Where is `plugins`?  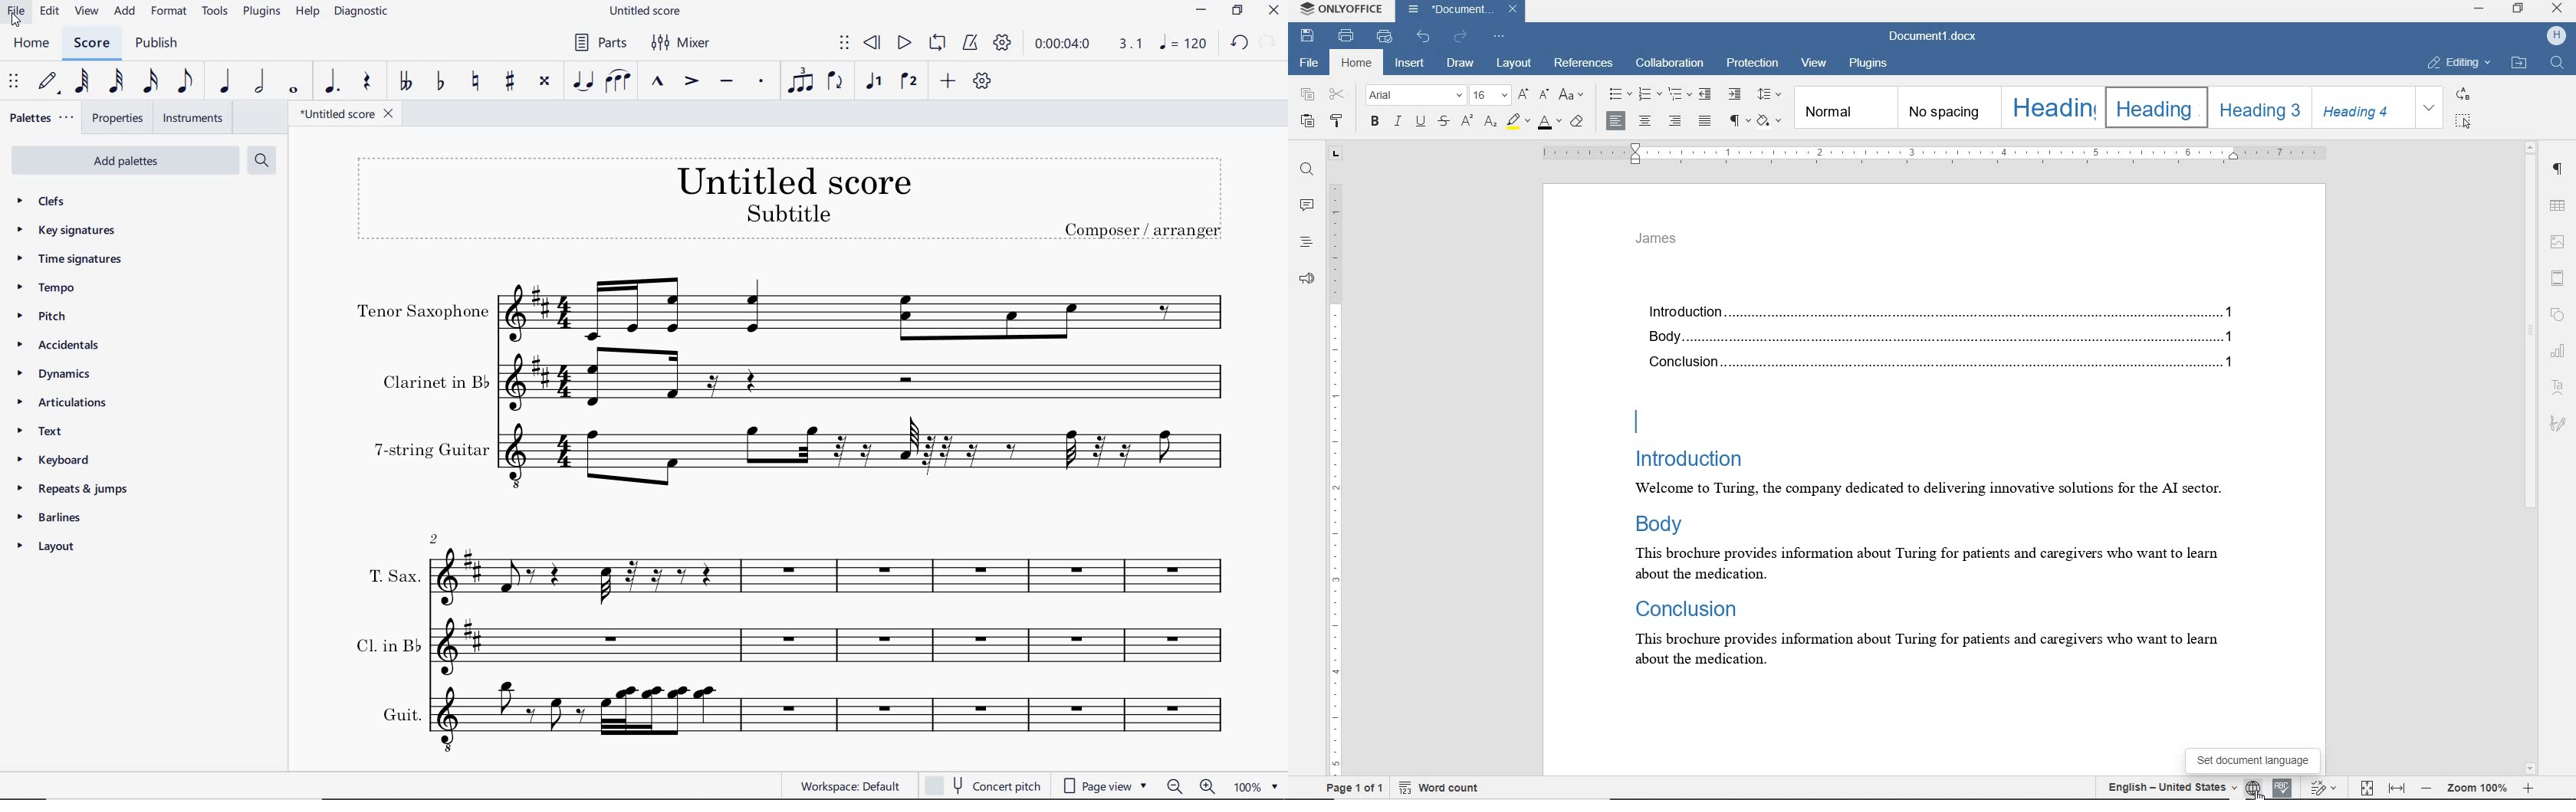
plugins is located at coordinates (1868, 64).